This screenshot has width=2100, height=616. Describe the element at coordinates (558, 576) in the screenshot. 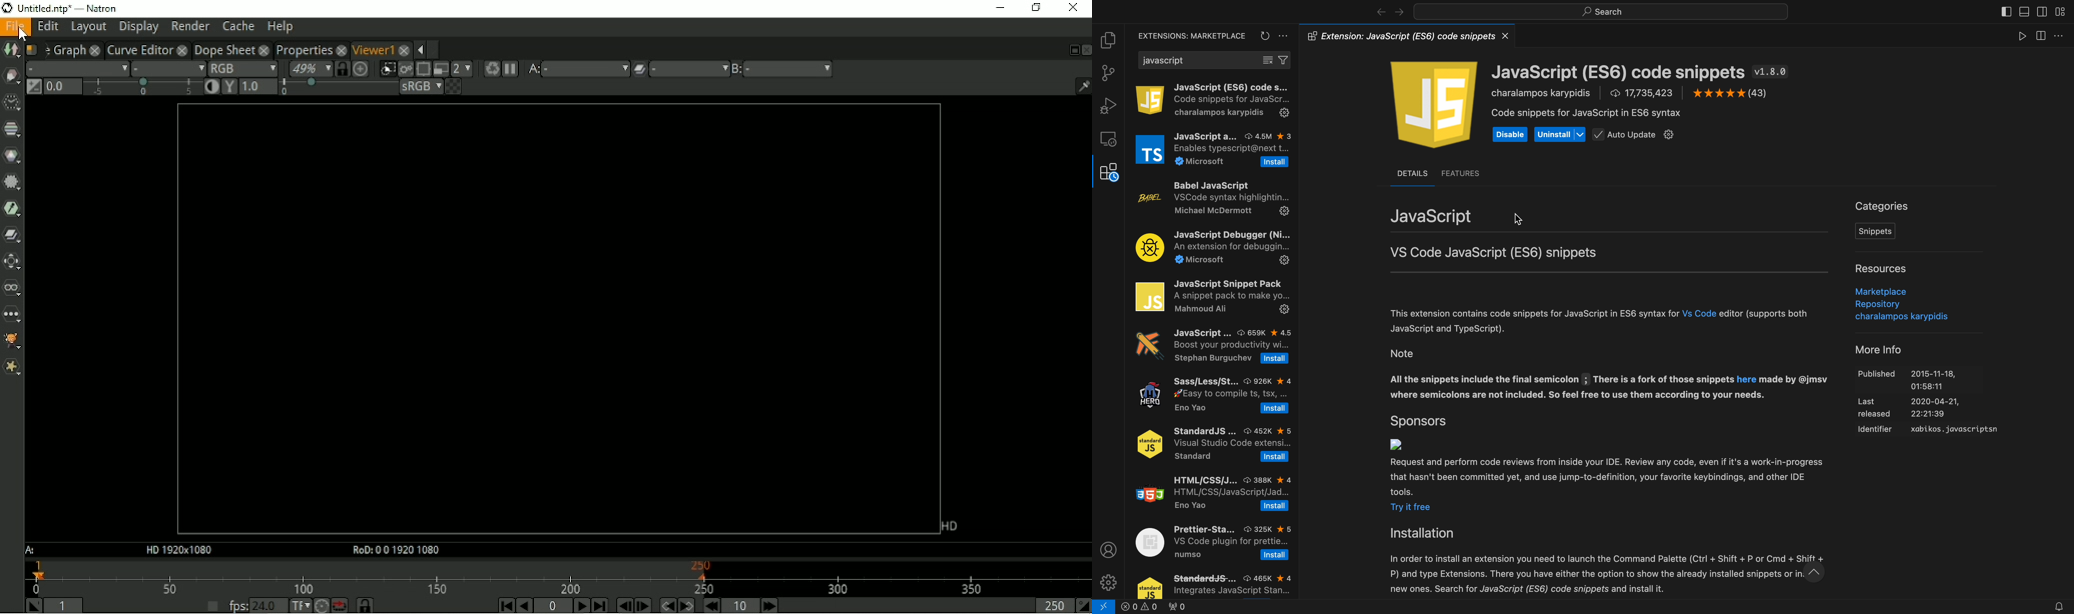

I see `Timeline` at that location.